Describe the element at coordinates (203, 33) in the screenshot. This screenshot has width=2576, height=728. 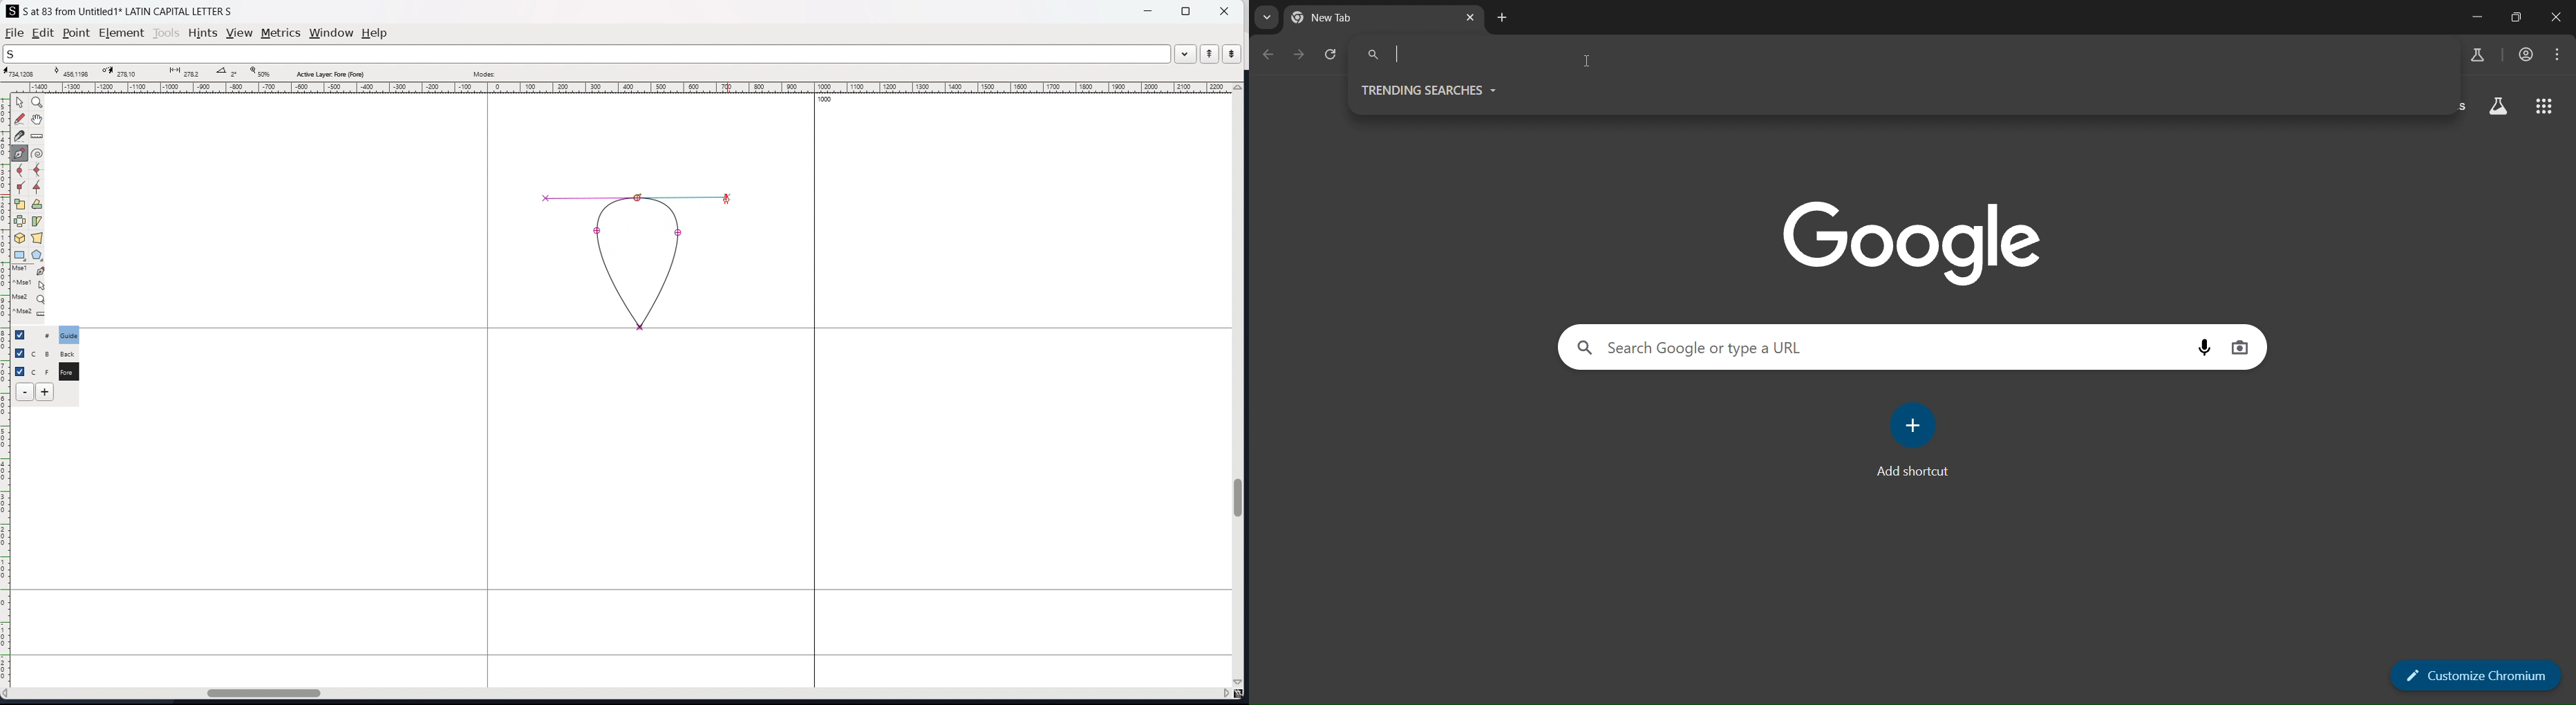
I see `hints` at that location.